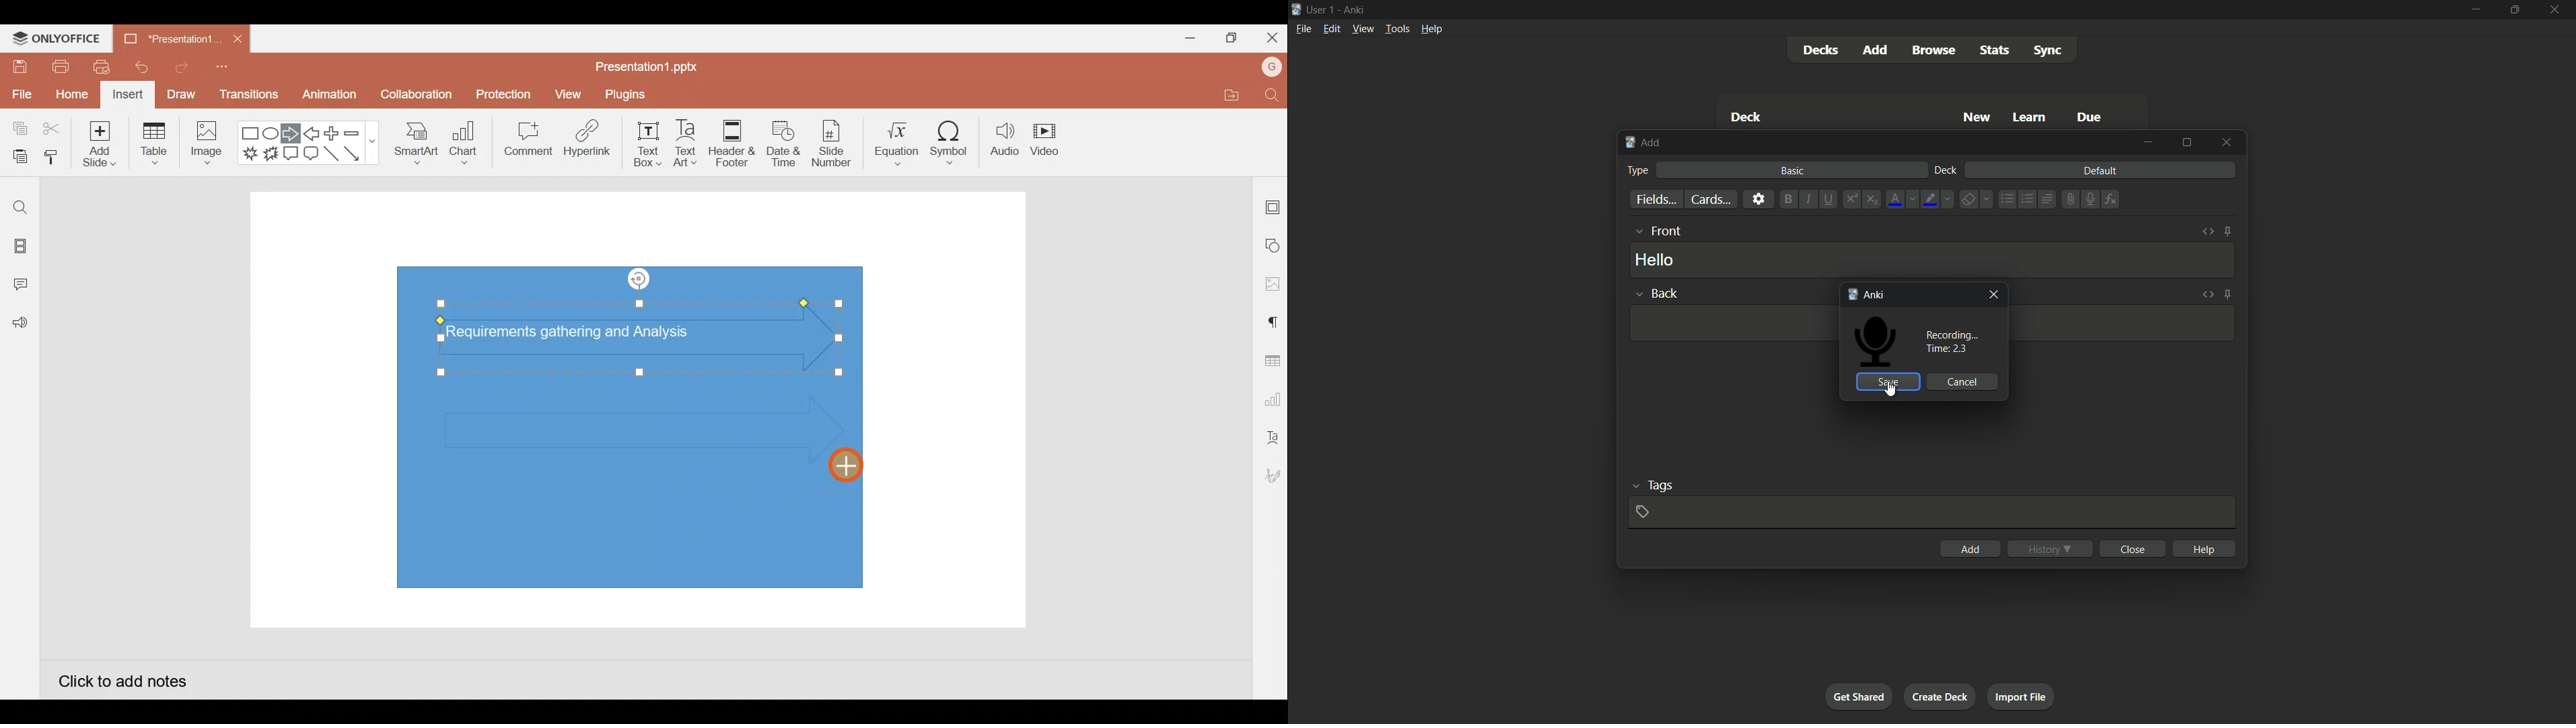  Describe the element at coordinates (97, 67) in the screenshot. I see `Quick print` at that location.